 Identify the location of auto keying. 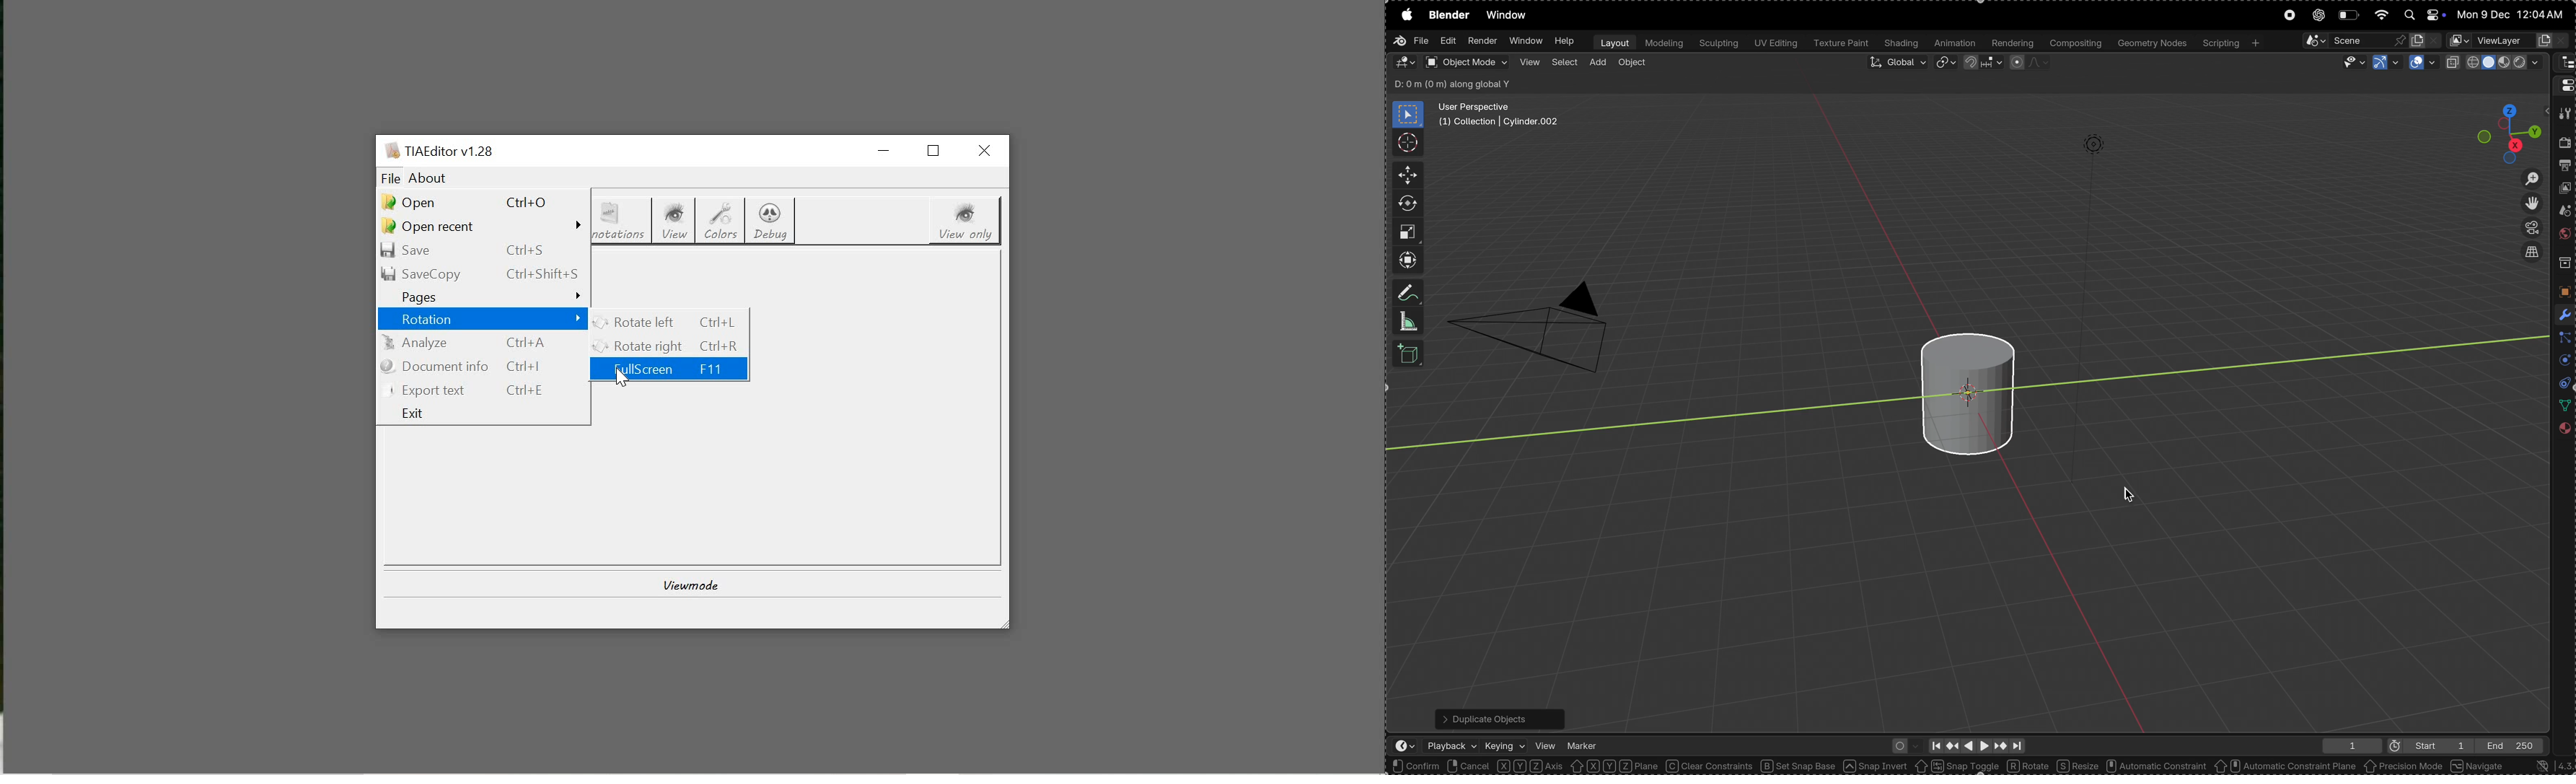
(1904, 745).